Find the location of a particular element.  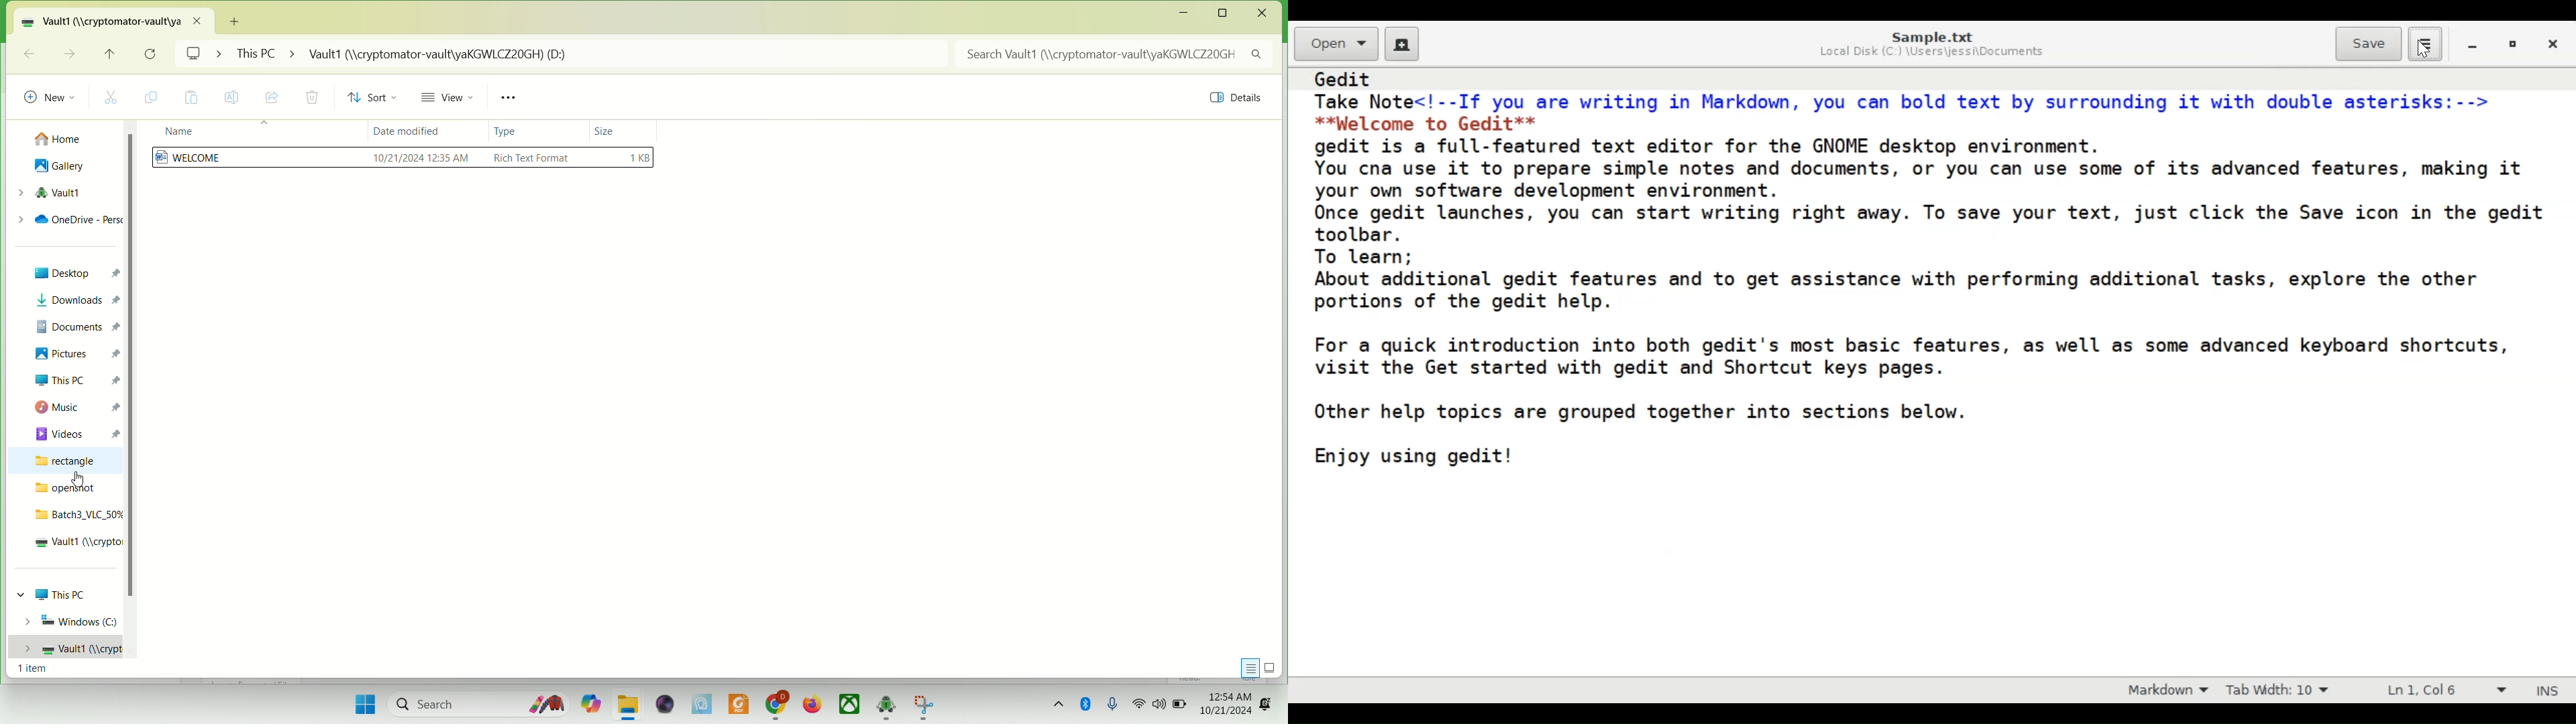

microphone is located at coordinates (1116, 703).